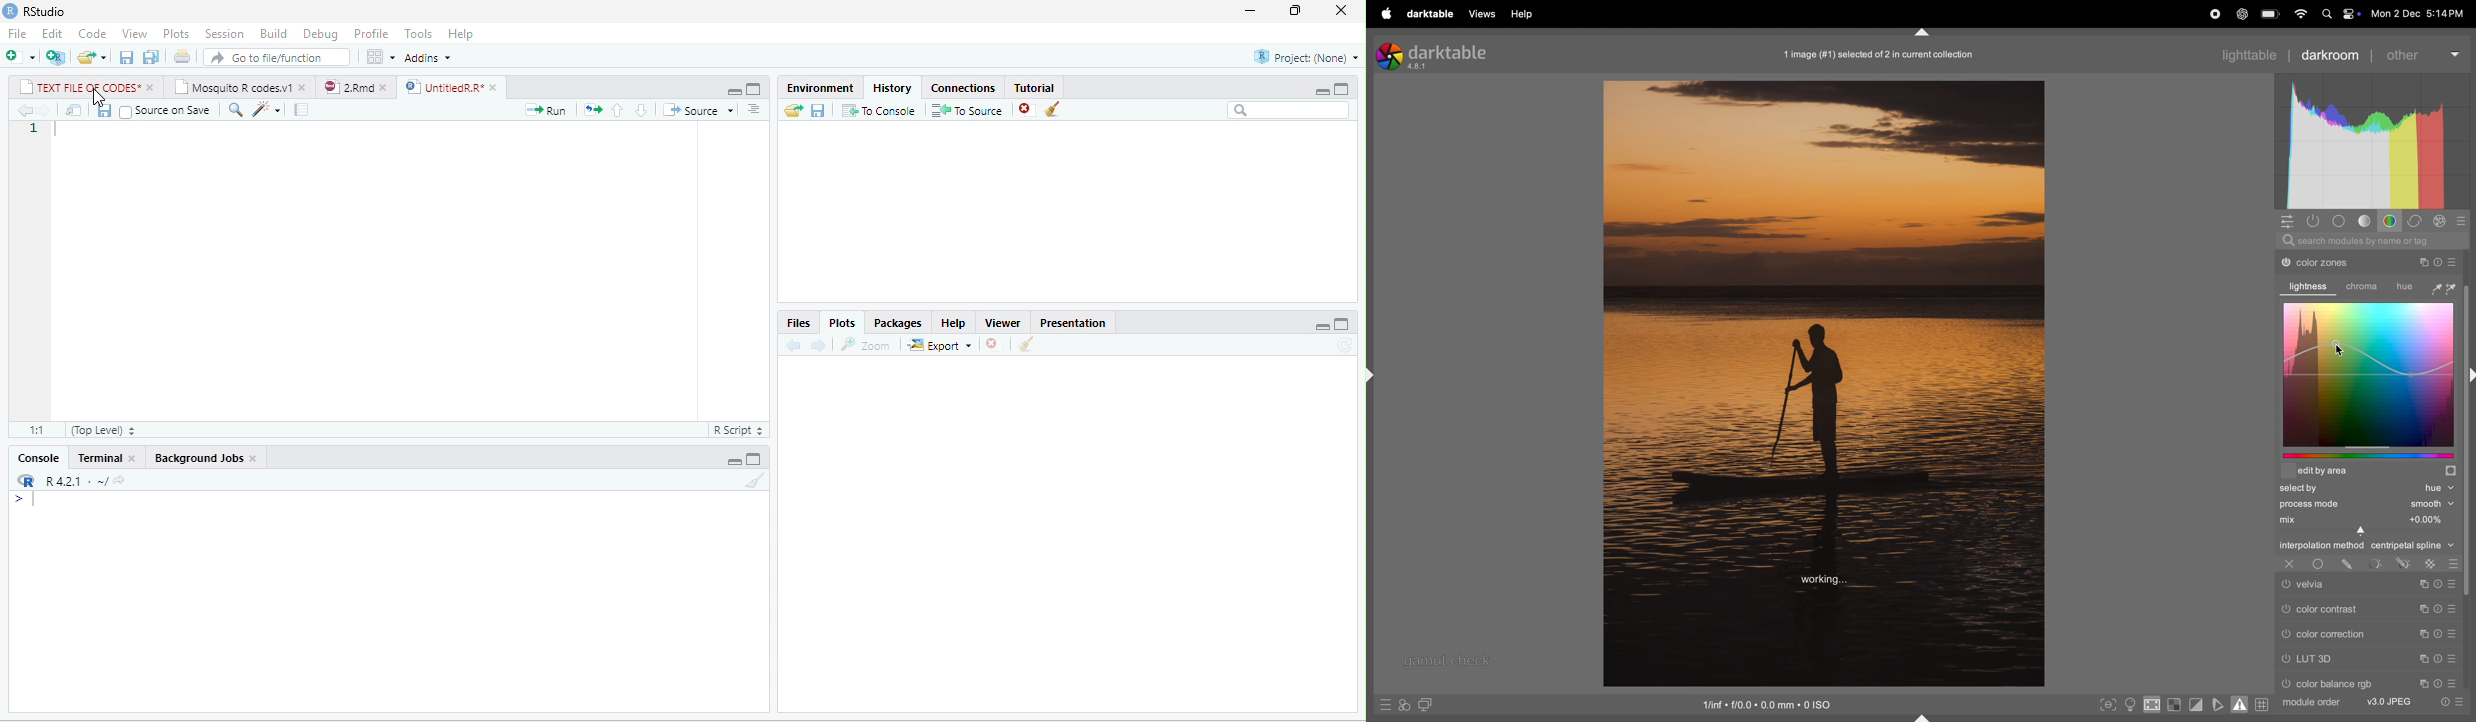  Describe the element at coordinates (968, 109) in the screenshot. I see `To Source` at that location.